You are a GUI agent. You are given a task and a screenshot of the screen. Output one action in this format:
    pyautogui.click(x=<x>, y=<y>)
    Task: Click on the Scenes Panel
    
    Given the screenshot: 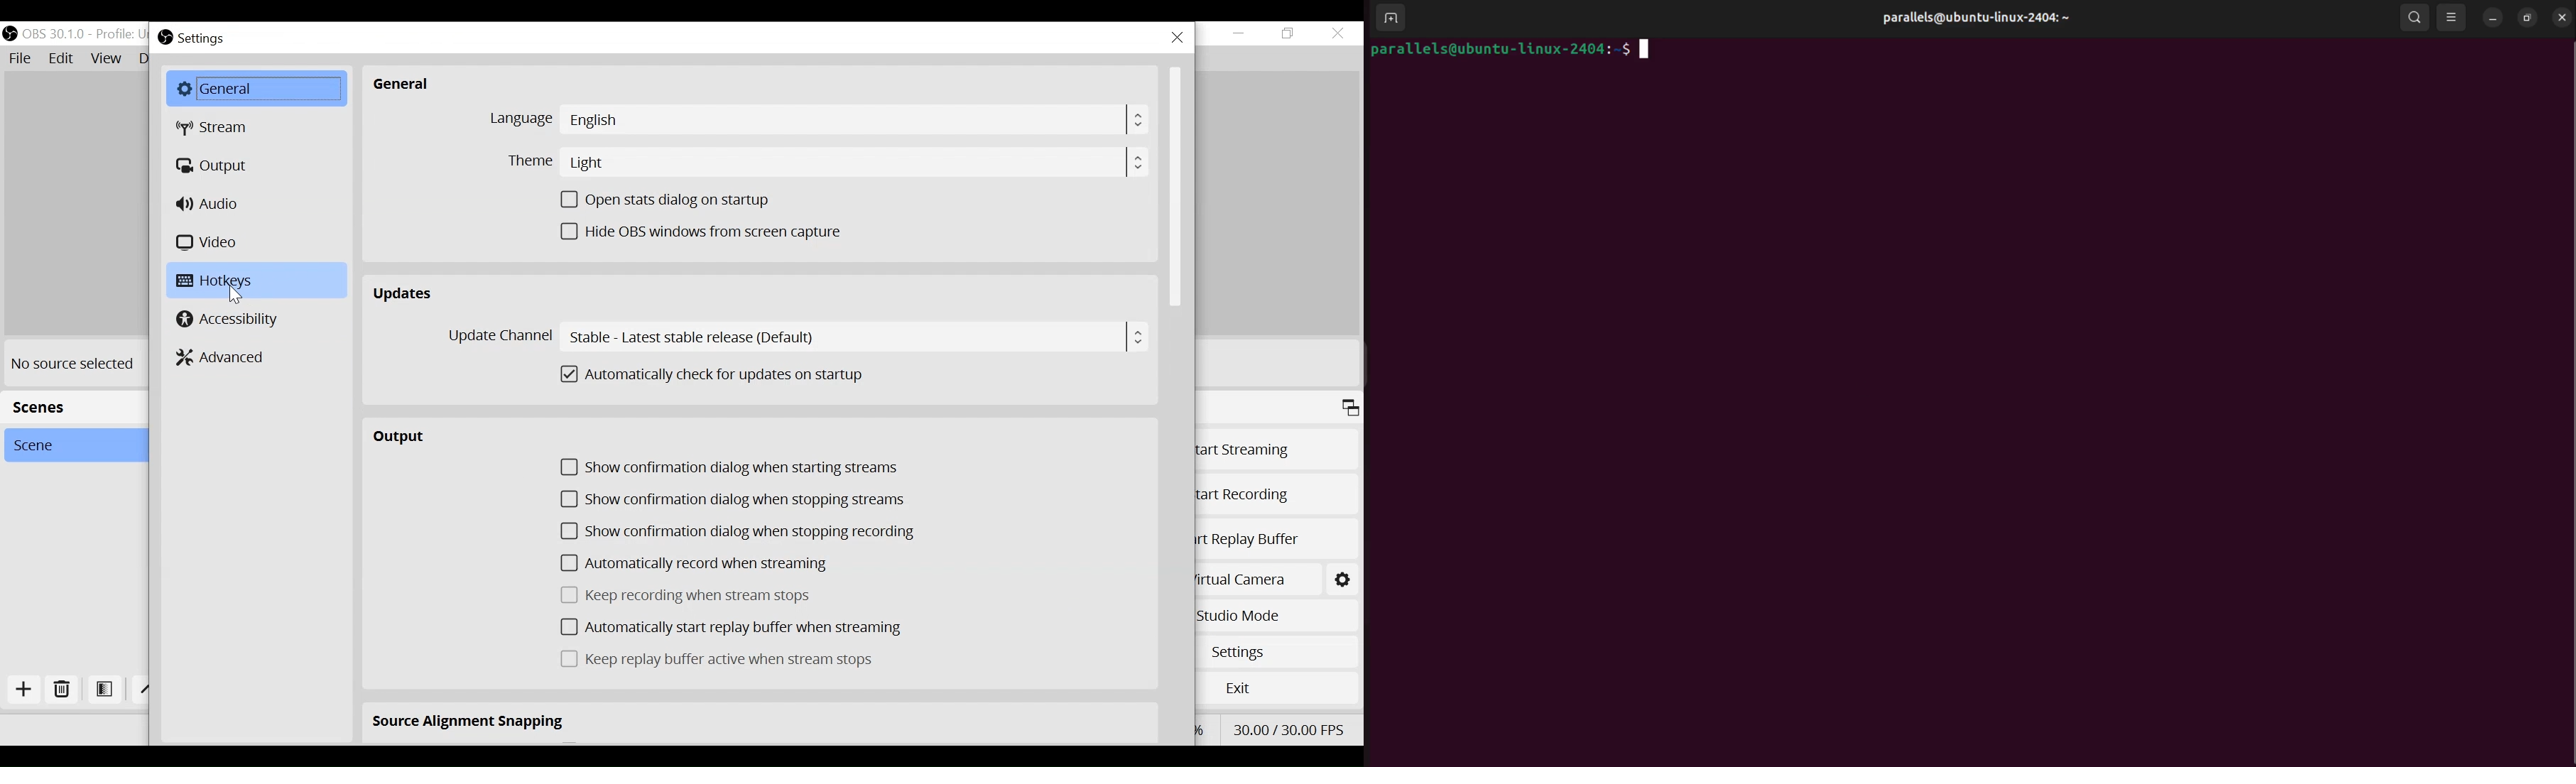 What is the action you would take?
    pyautogui.click(x=70, y=406)
    